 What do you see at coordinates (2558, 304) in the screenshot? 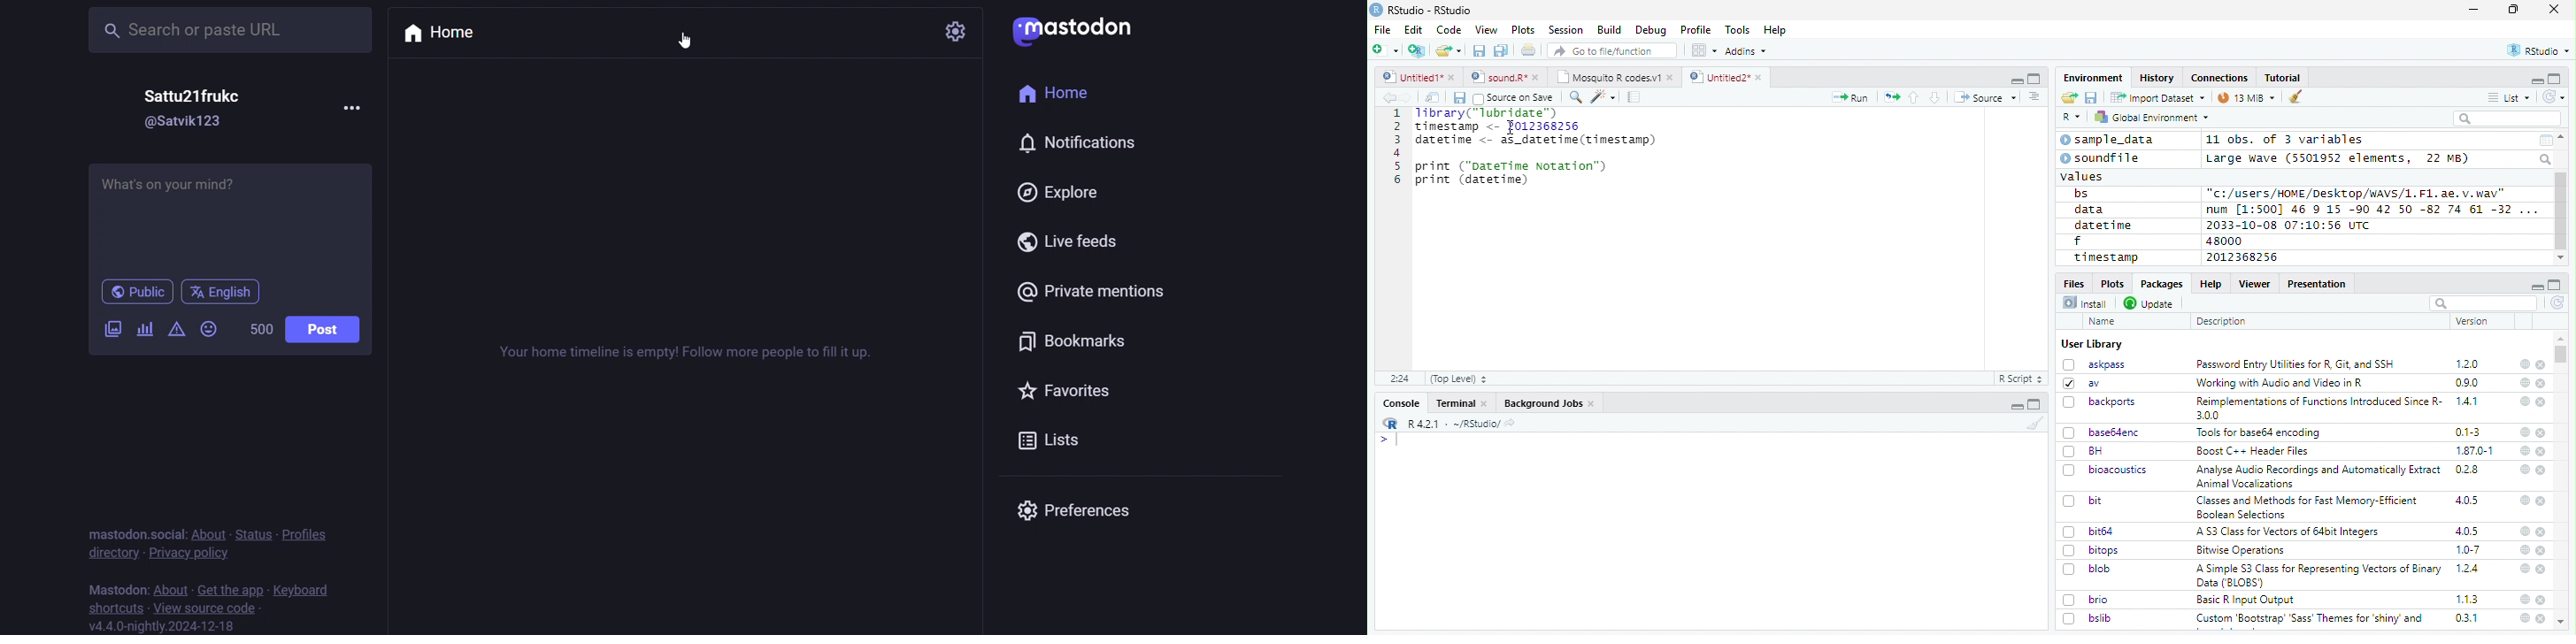
I see `Refresh` at bounding box center [2558, 304].